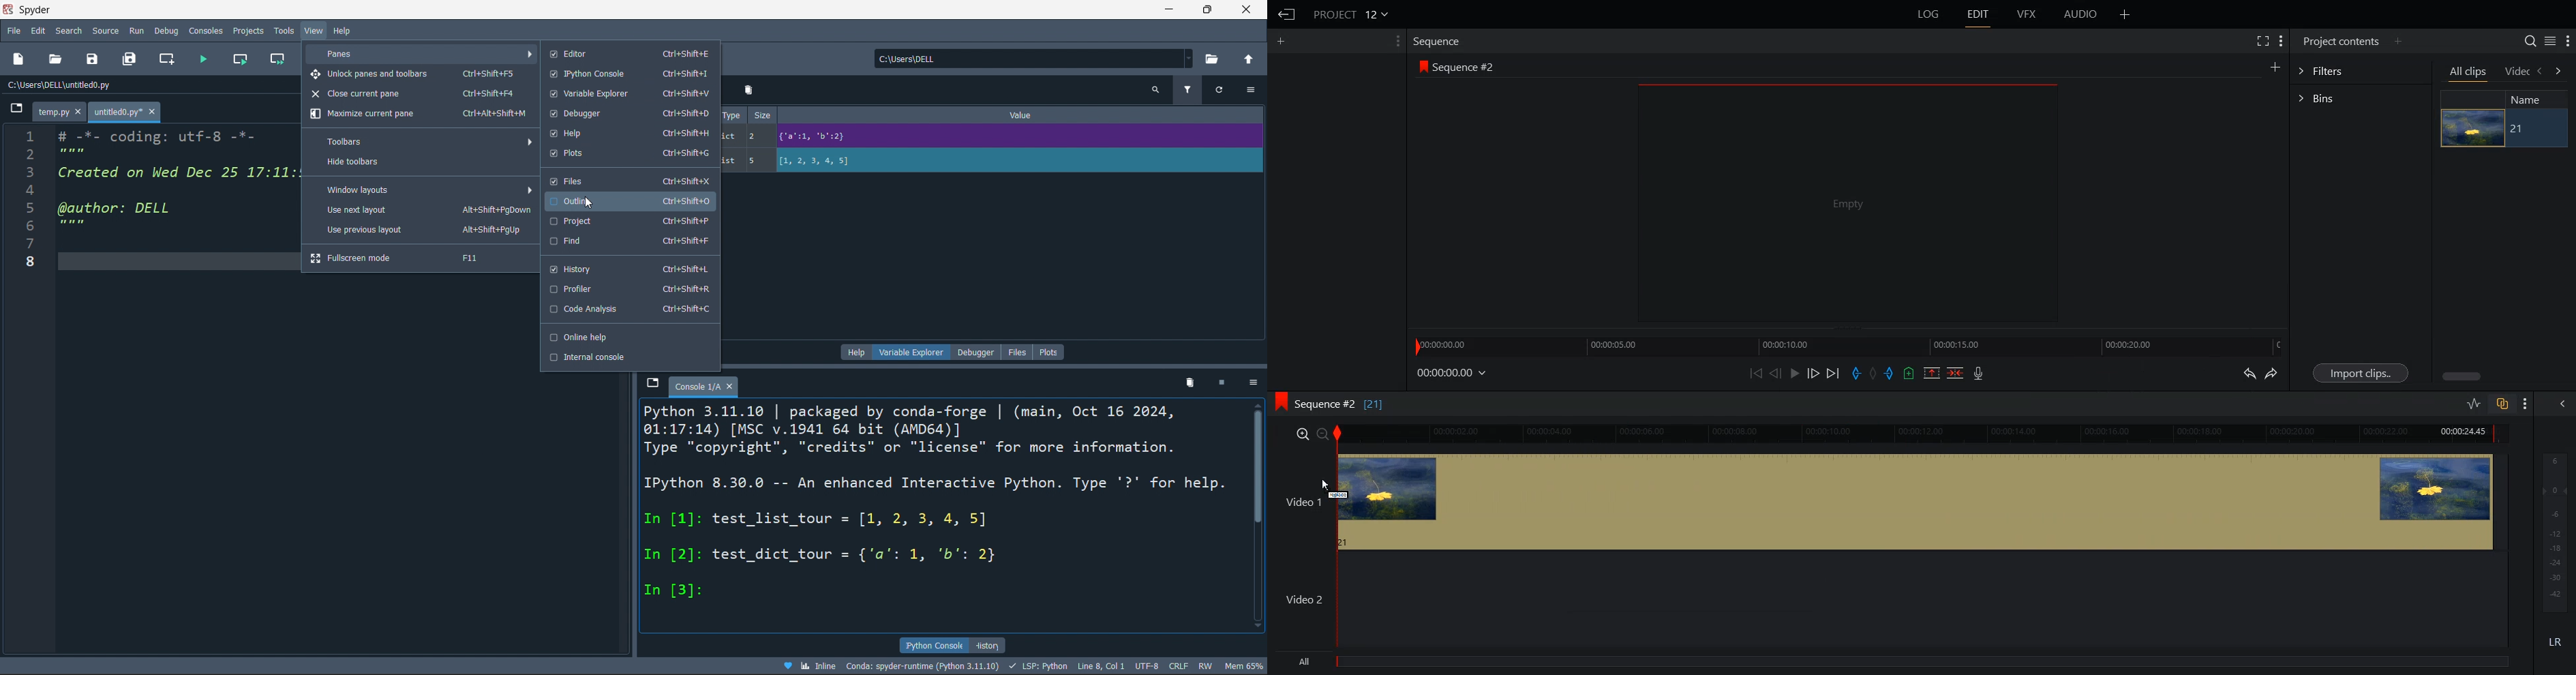 The image size is (2576, 700). I want to click on help, so click(629, 134).